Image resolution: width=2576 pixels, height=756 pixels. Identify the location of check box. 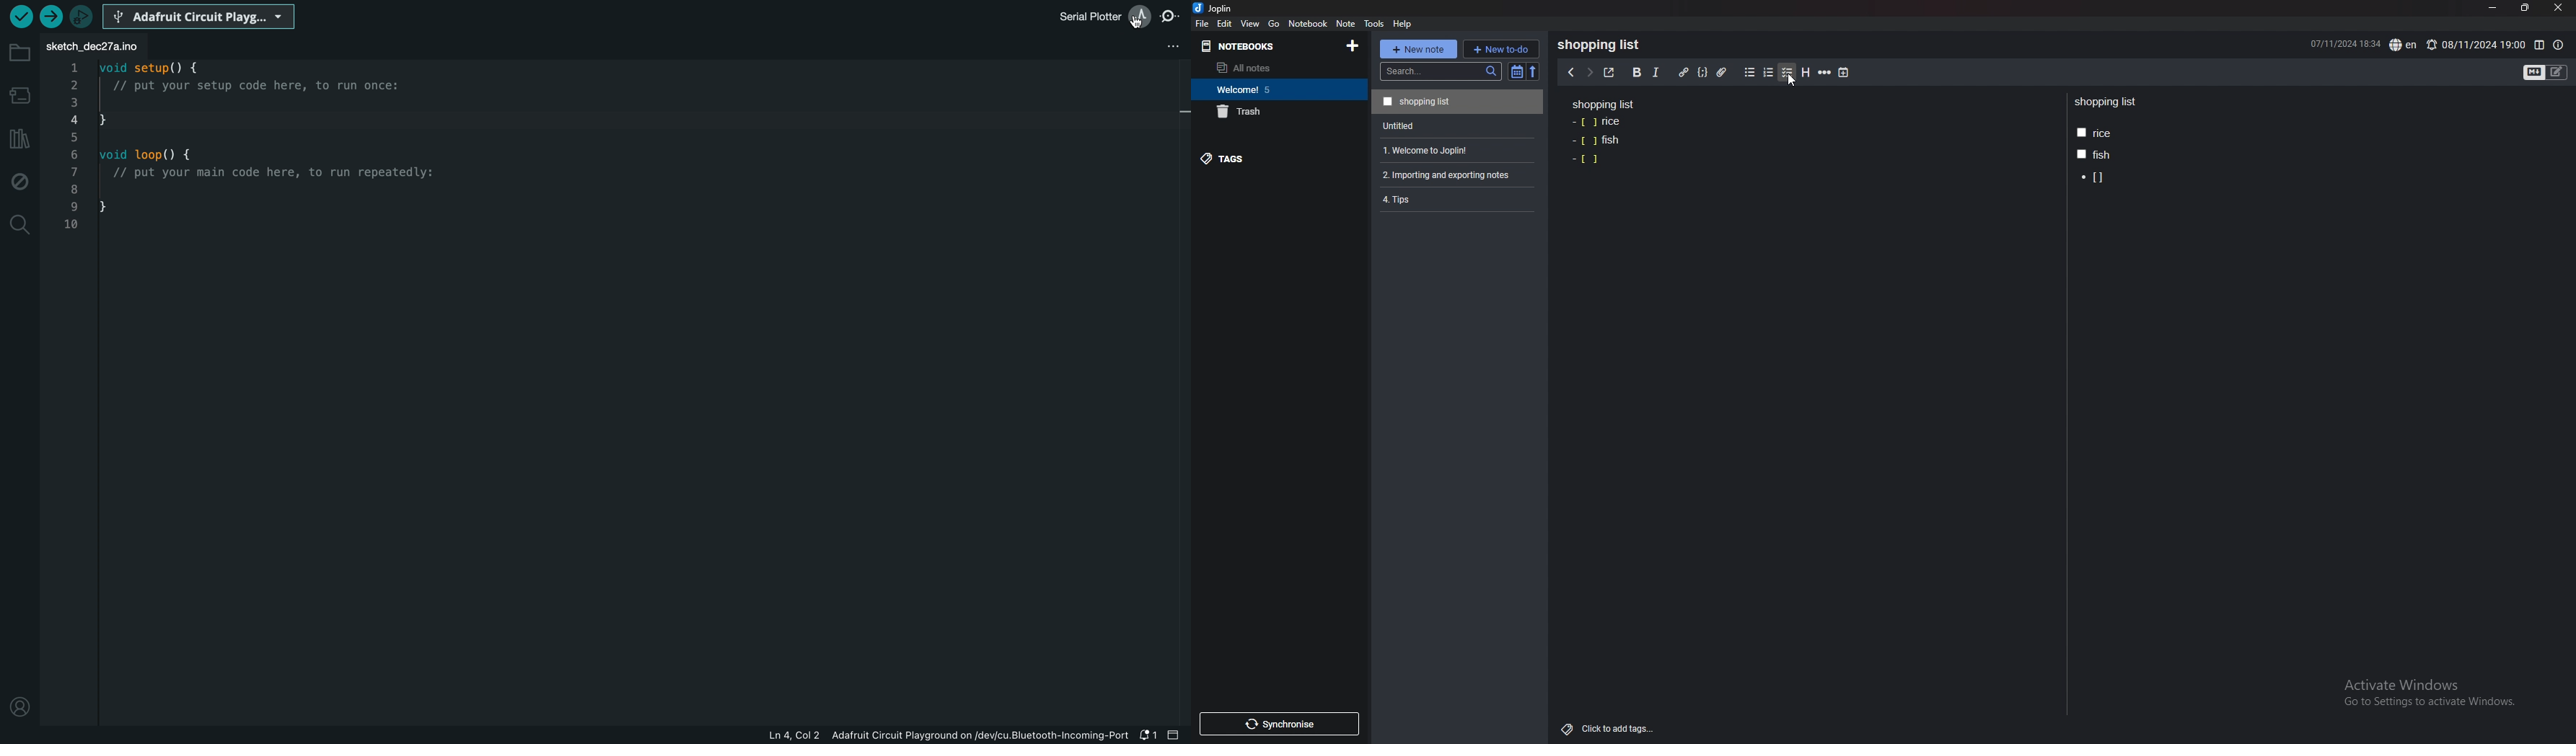
(1586, 159).